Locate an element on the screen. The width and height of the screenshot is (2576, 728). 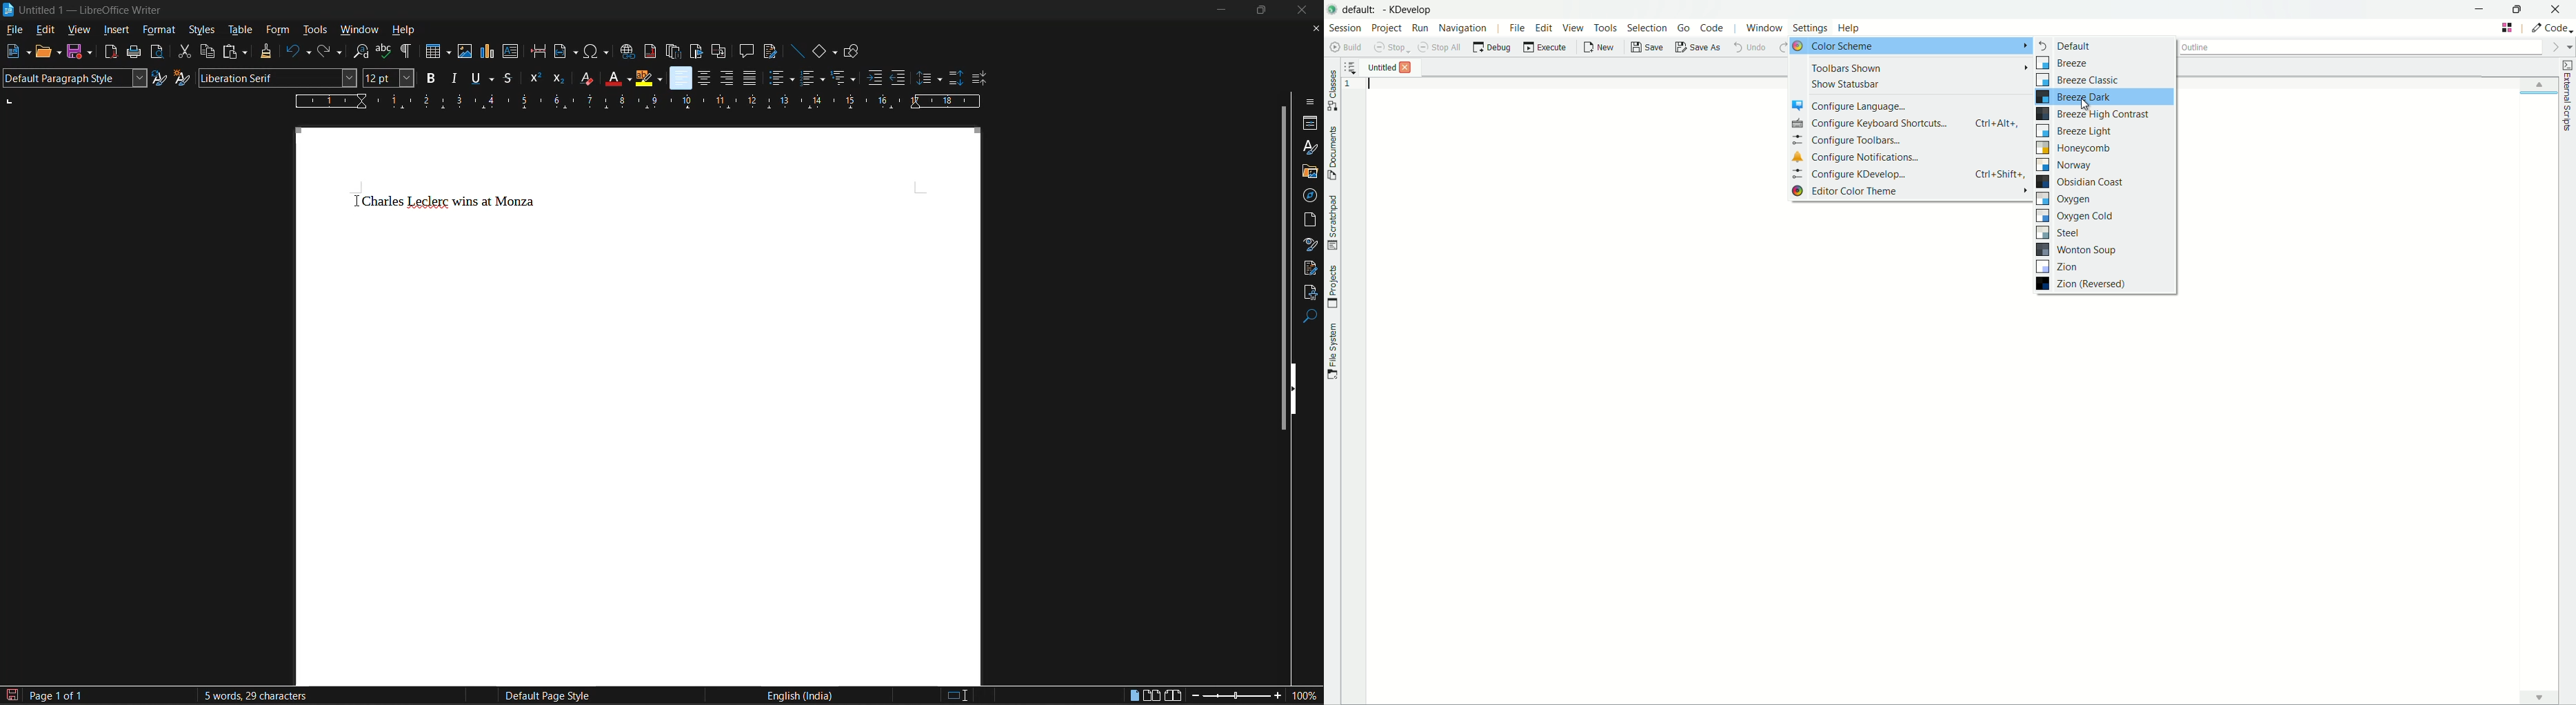
show track change functions is located at coordinates (769, 51).